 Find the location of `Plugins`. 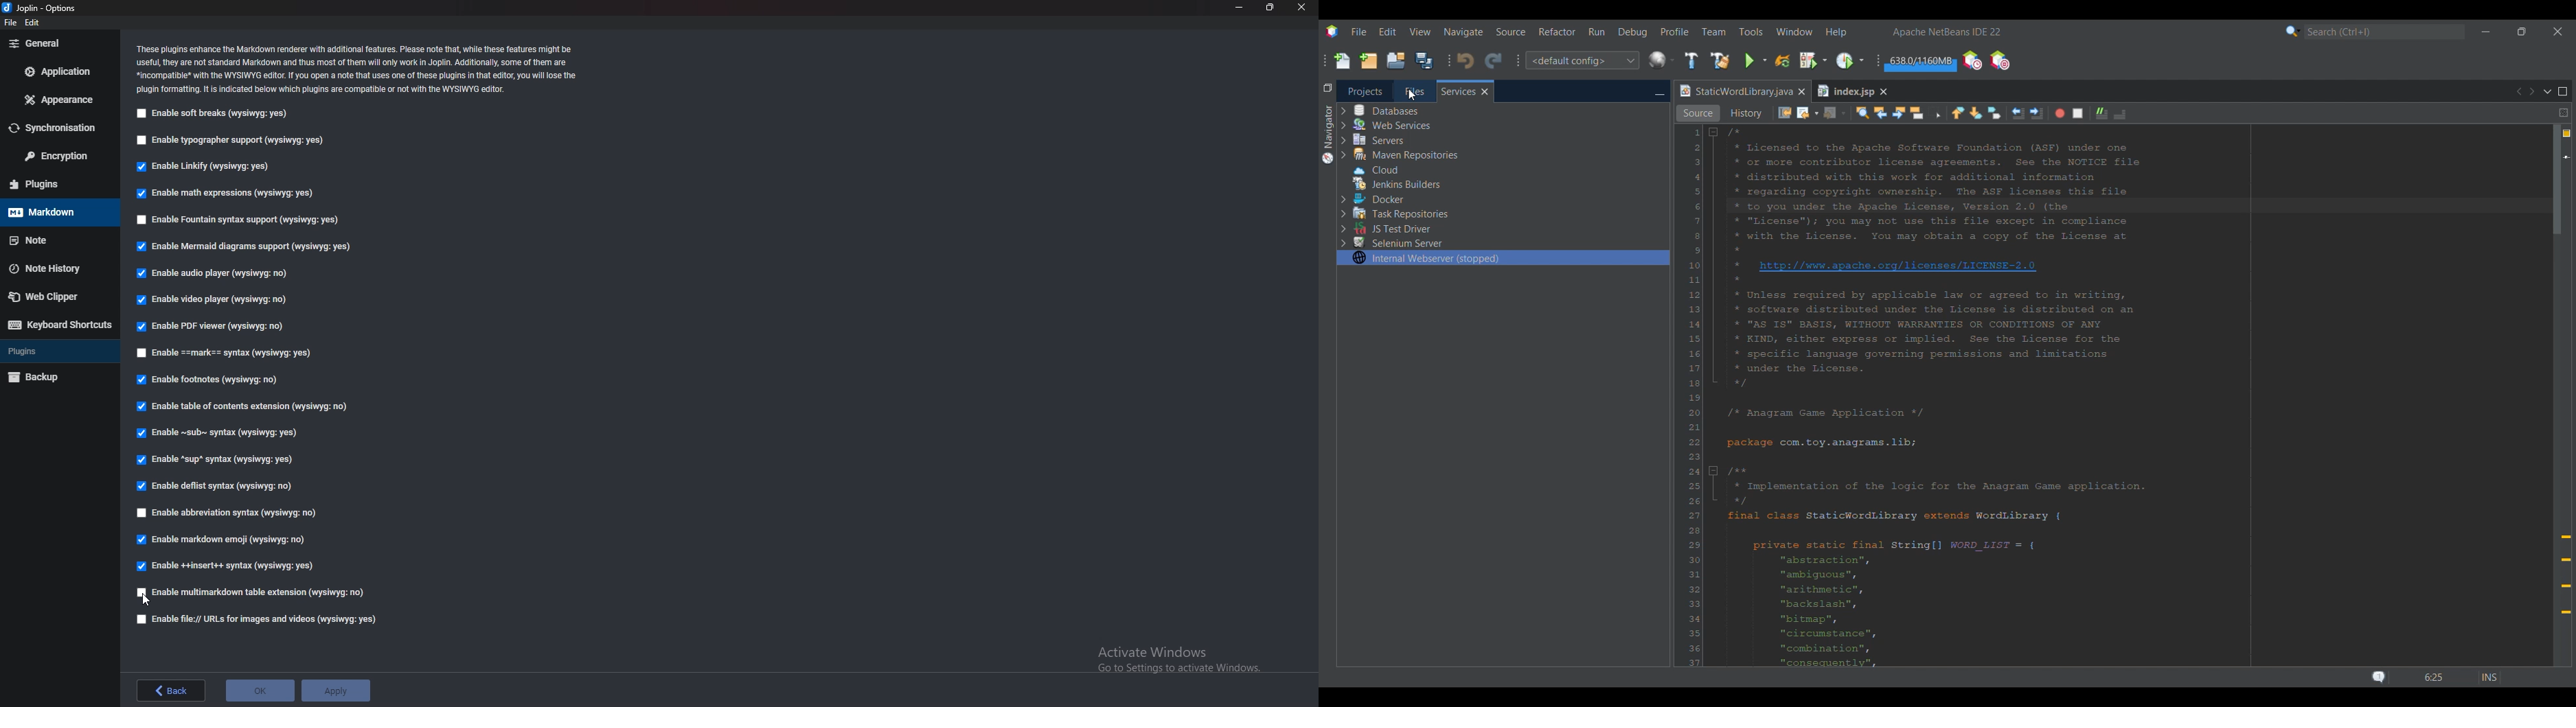

Plugins is located at coordinates (54, 184).